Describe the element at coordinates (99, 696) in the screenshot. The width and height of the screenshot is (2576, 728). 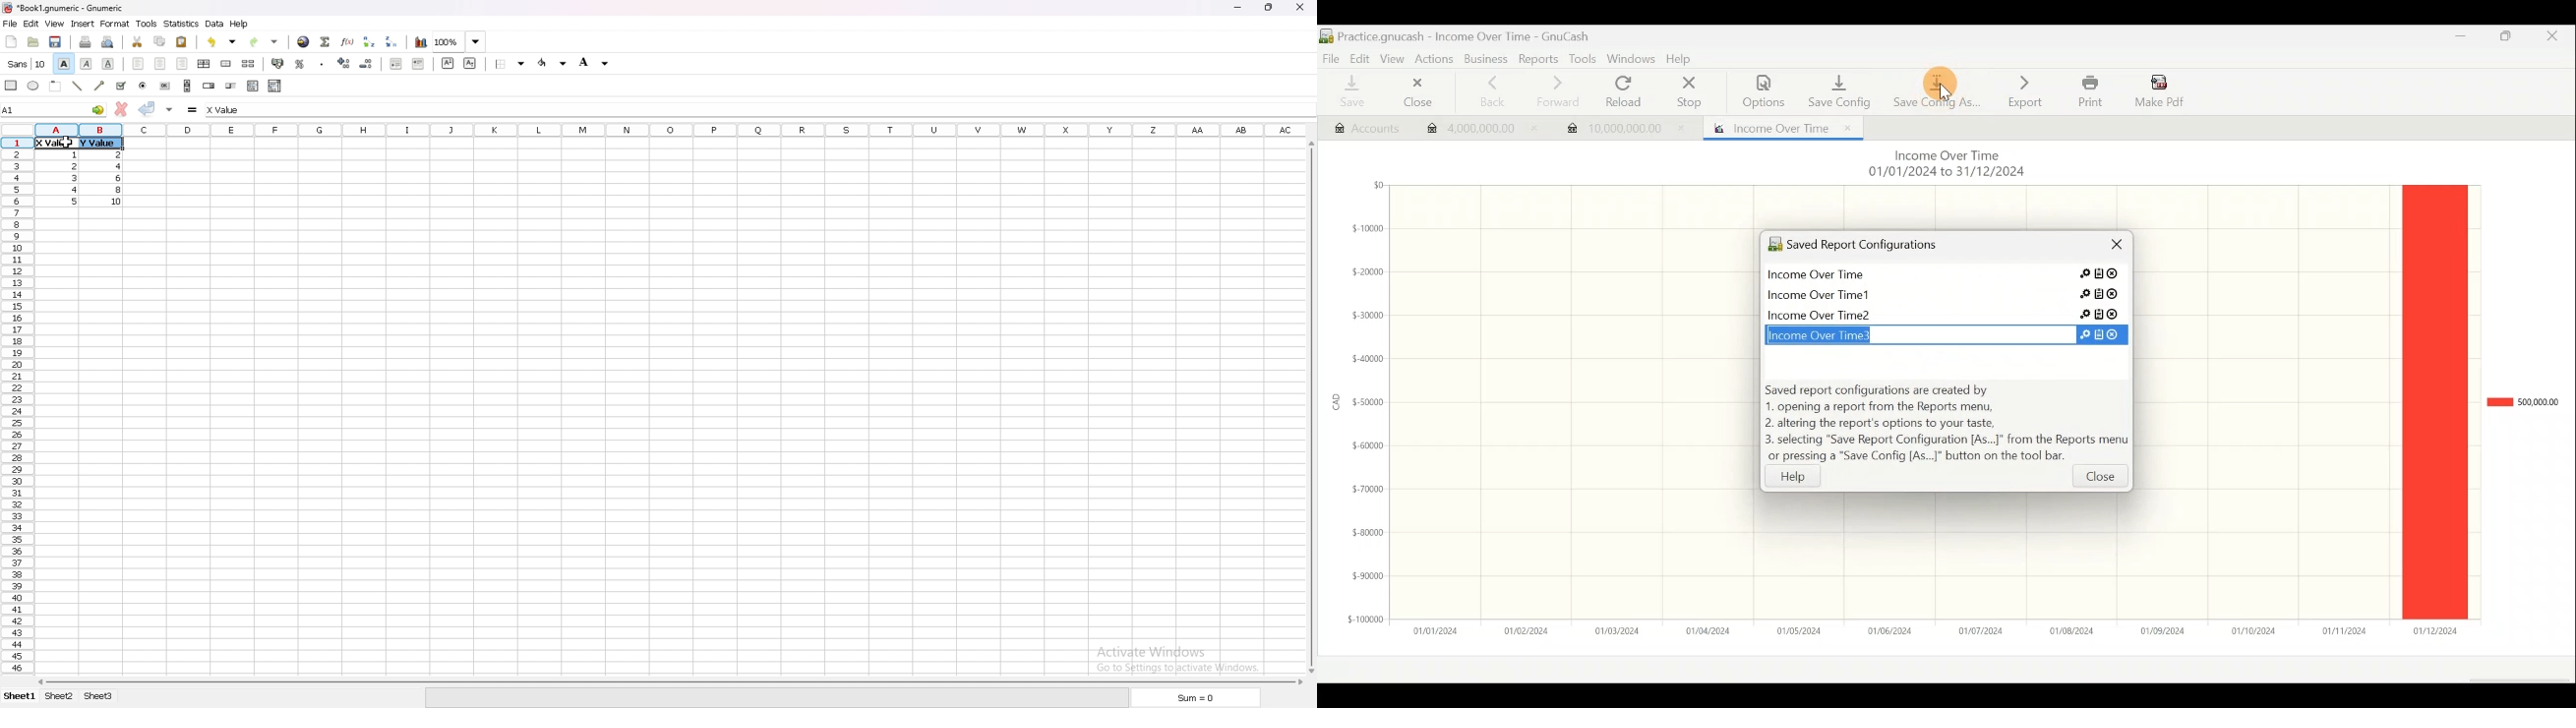
I see `sheet 3` at that location.